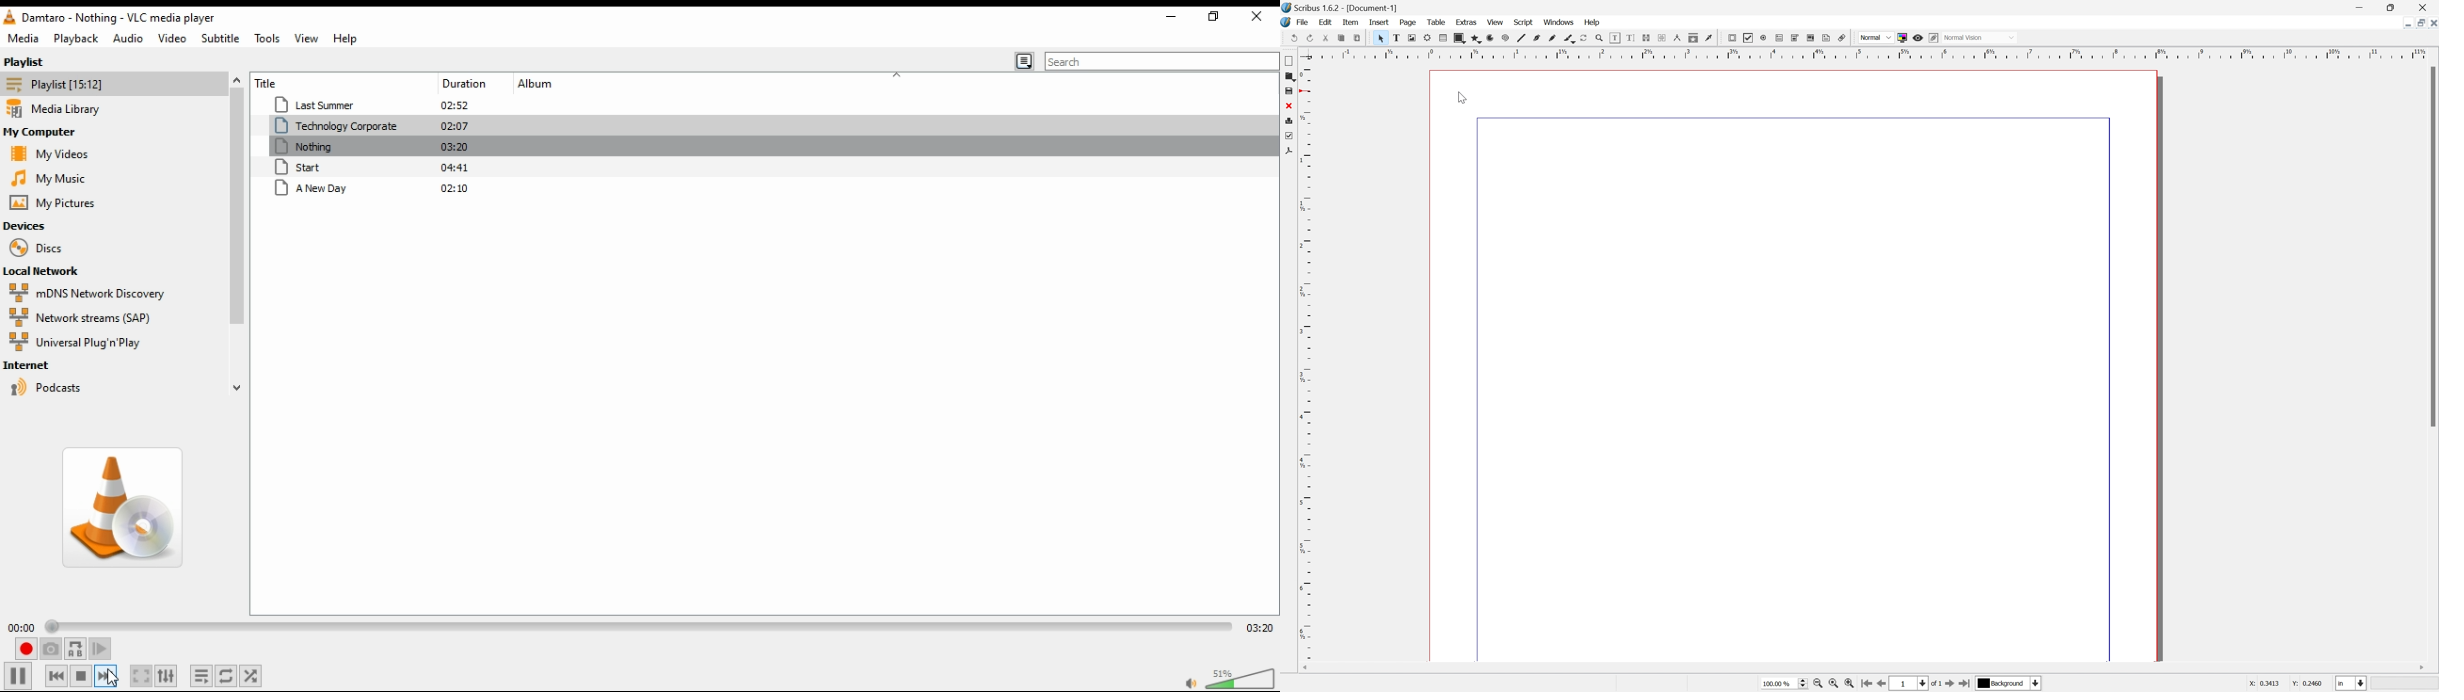  I want to click on close, so click(1340, 37).